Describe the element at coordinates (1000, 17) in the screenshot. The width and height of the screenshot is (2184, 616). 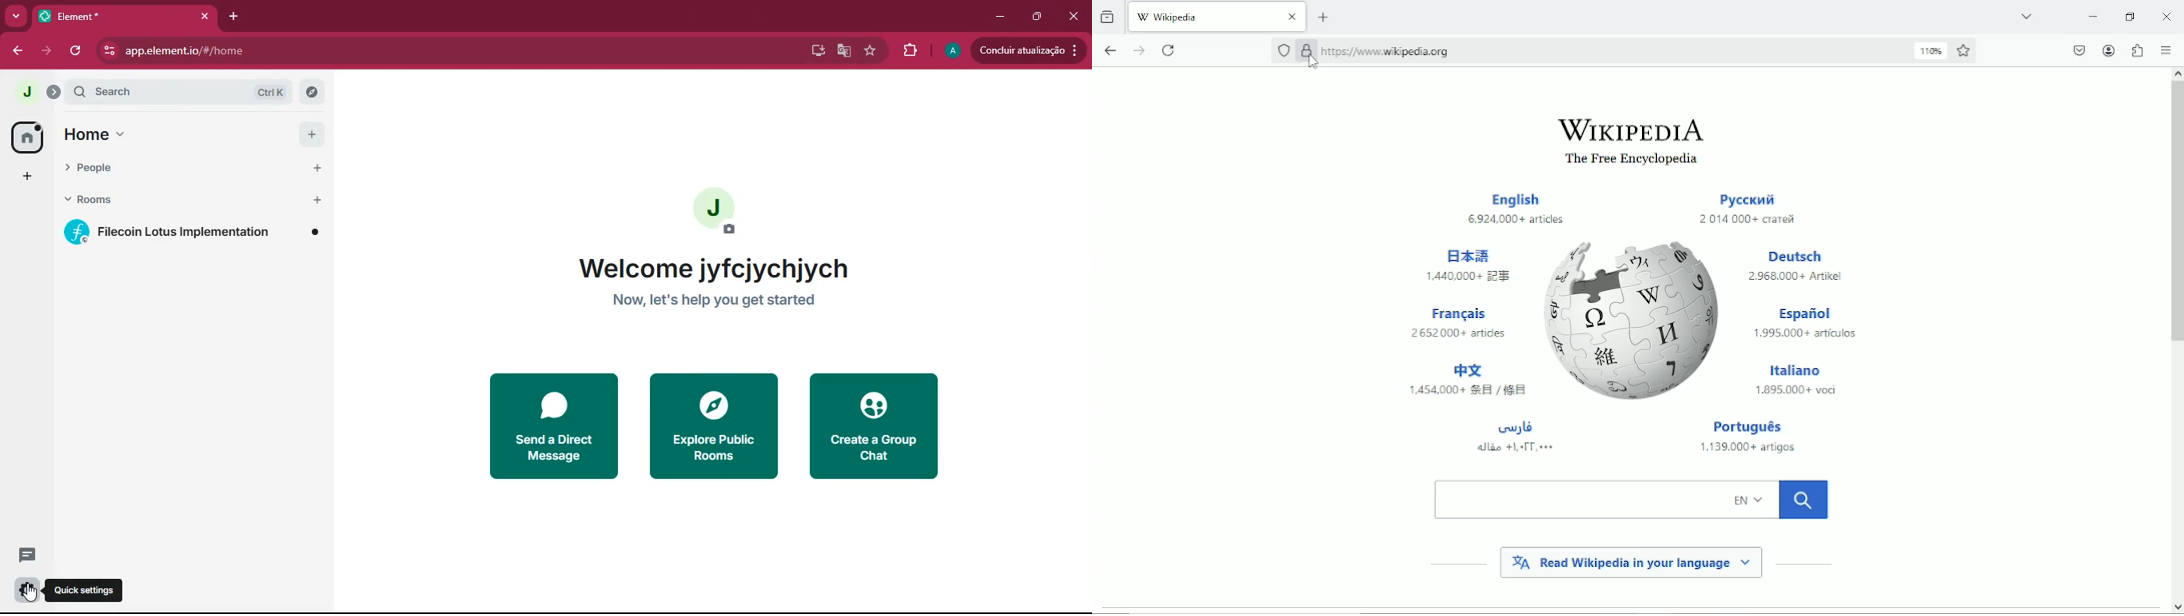
I see `minimize` at that location.